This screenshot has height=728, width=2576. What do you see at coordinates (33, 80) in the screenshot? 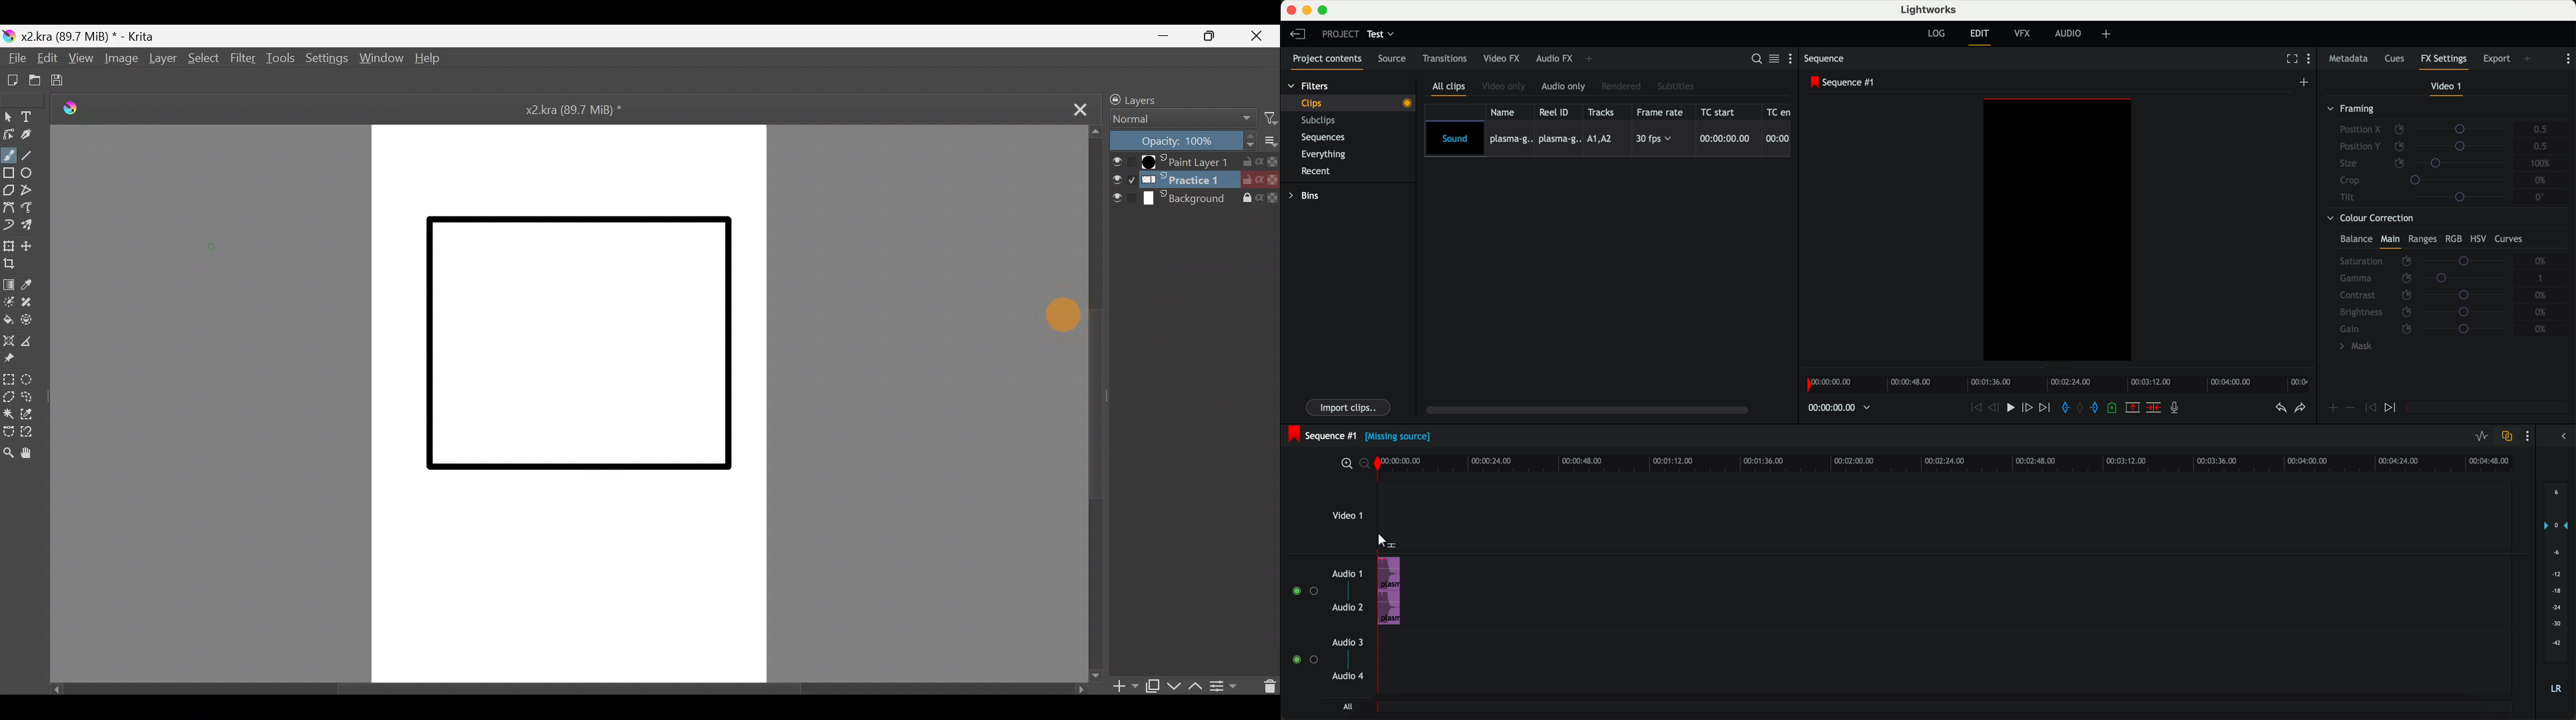
I see `Open an existing document` at bounding box center [33, 80].